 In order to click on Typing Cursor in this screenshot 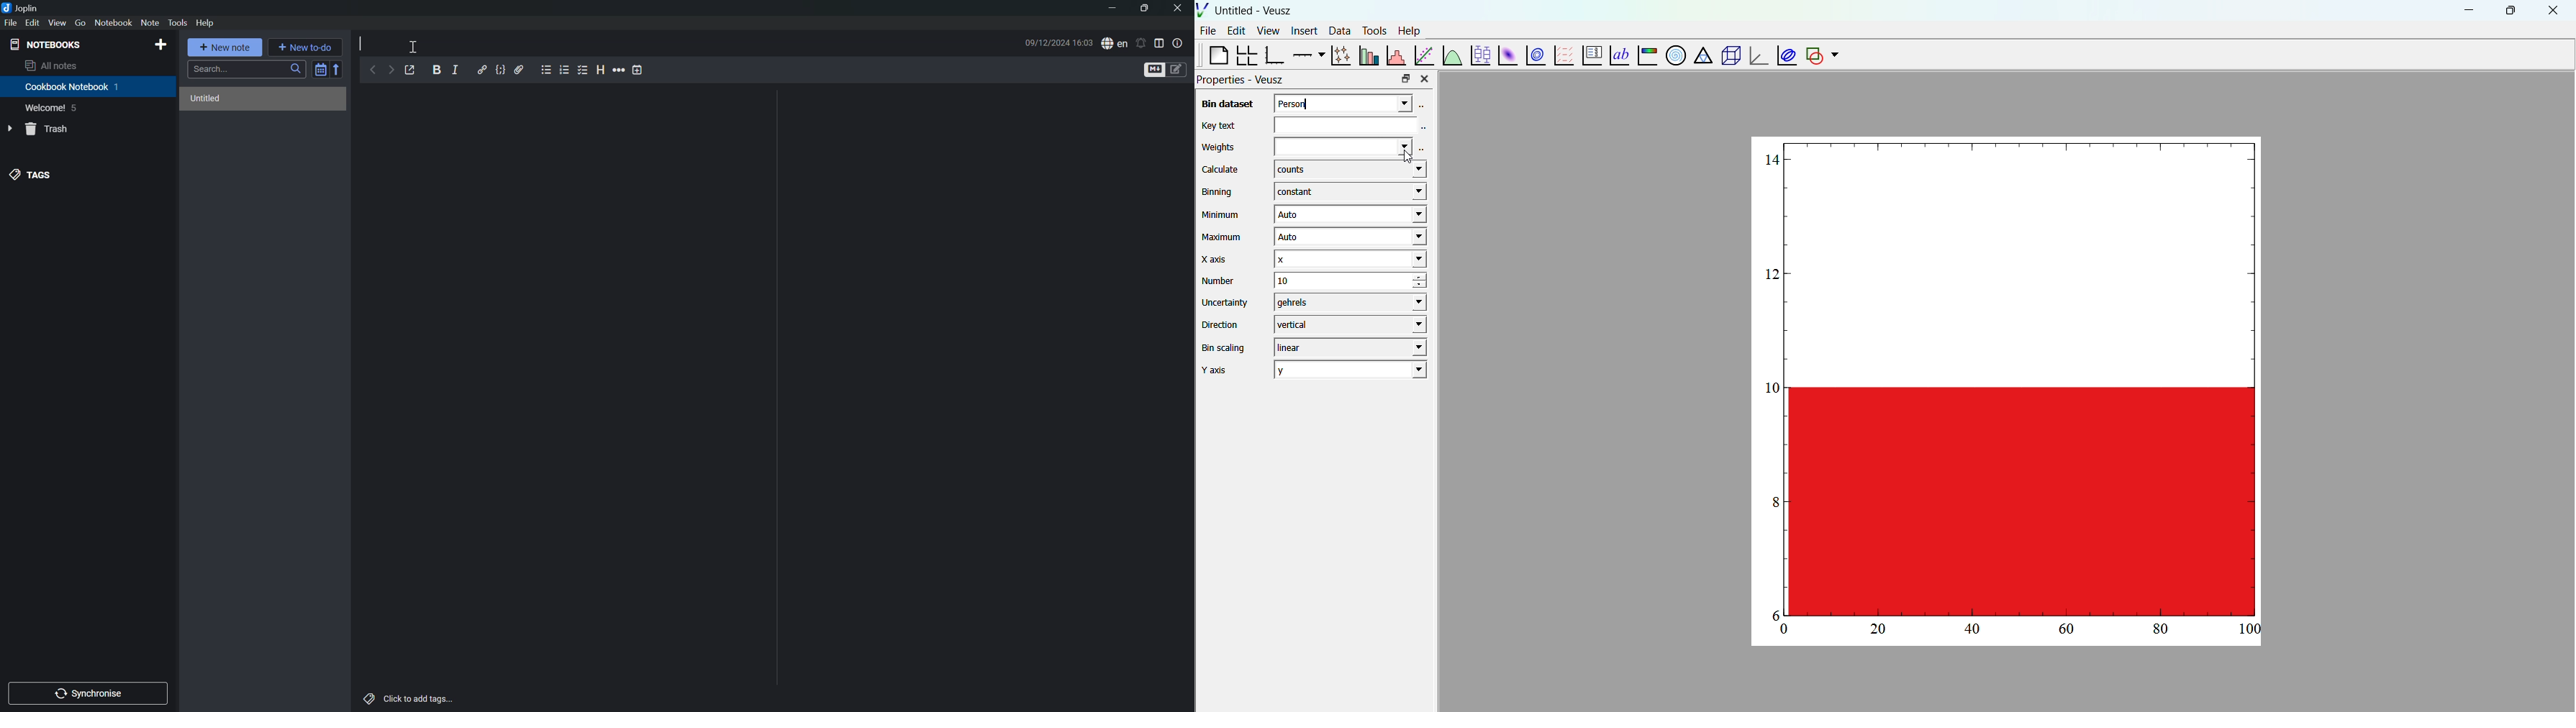, I will do `click(359, 43)`.